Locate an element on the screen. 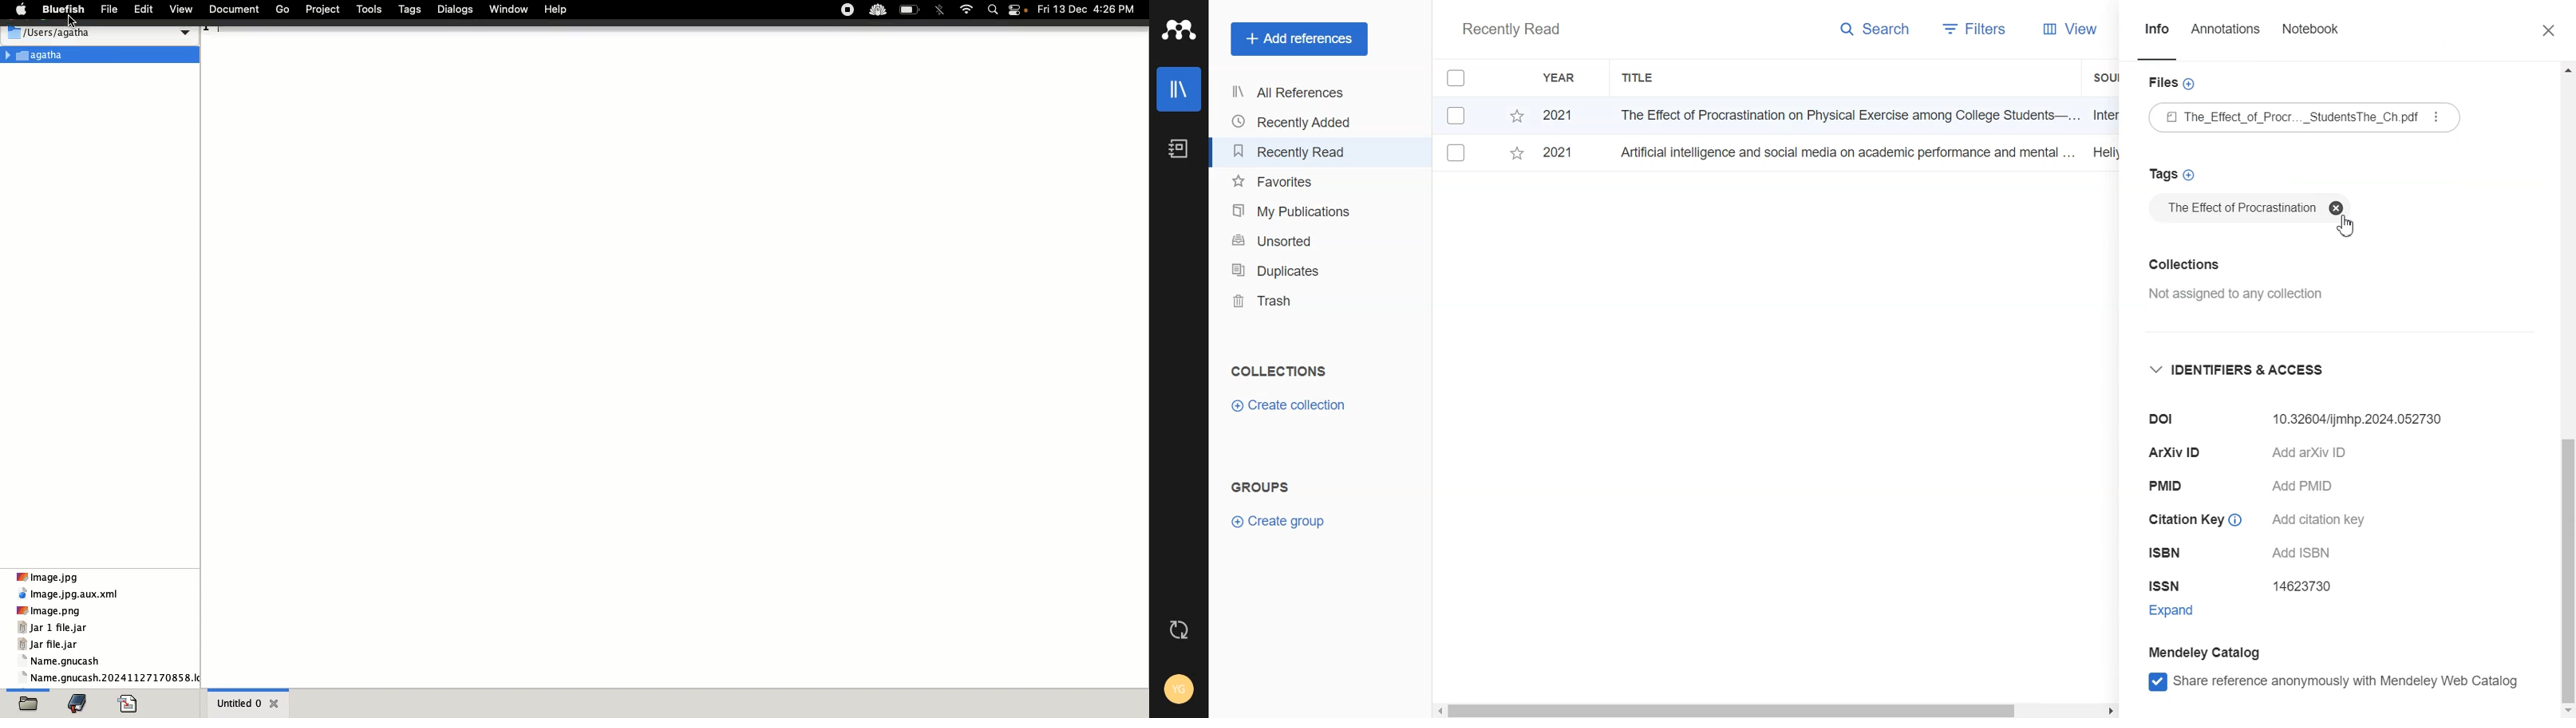 The height and width of the screenshot is (728, 2576). Search is located at coordinates (1876, 32).